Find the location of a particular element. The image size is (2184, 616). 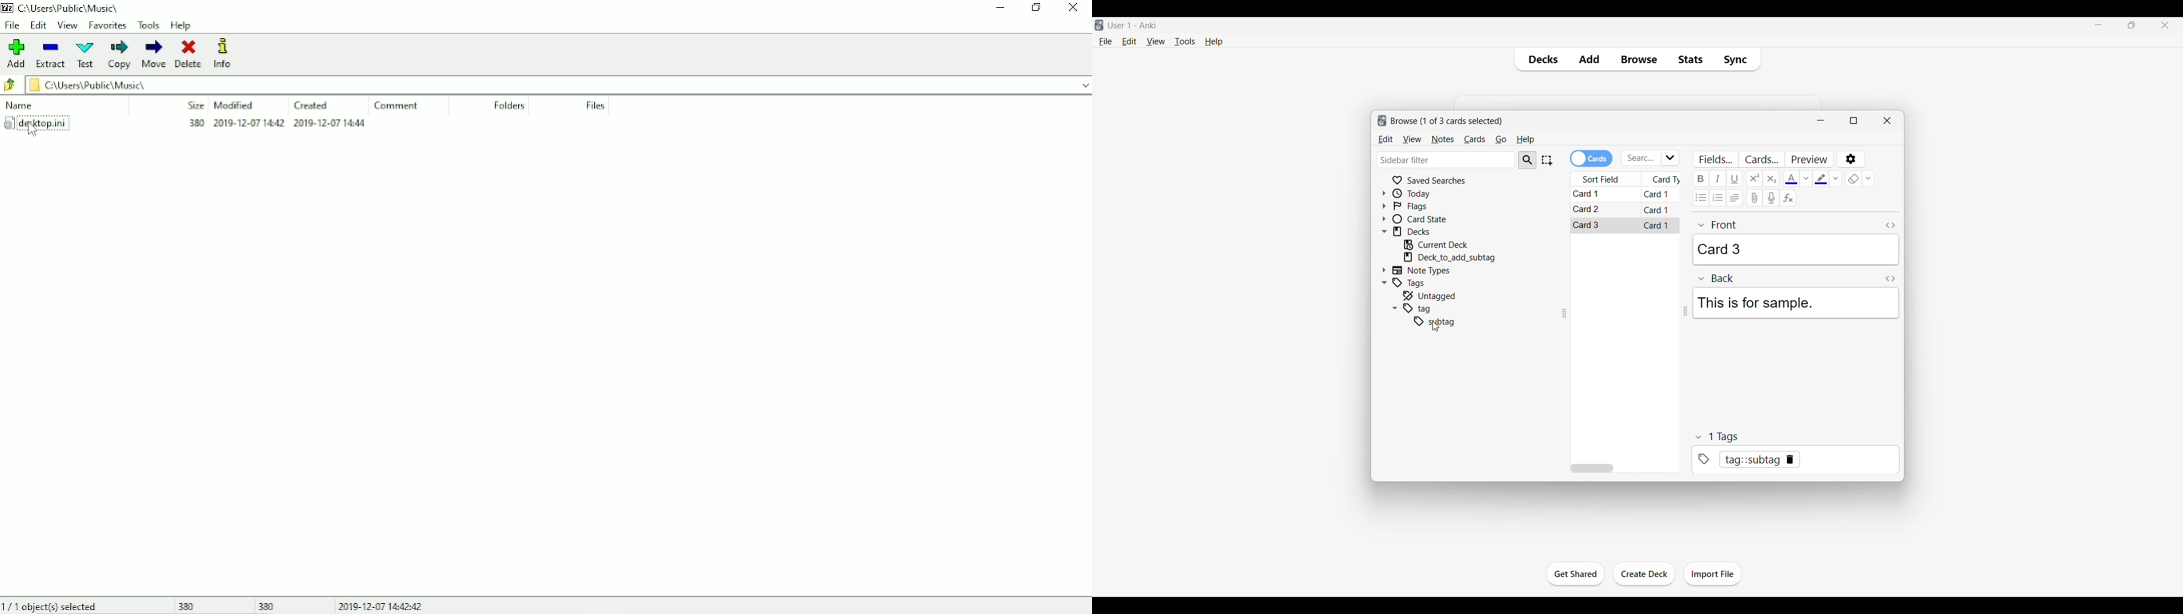

Record audio is located at coordinates (1771, 198).